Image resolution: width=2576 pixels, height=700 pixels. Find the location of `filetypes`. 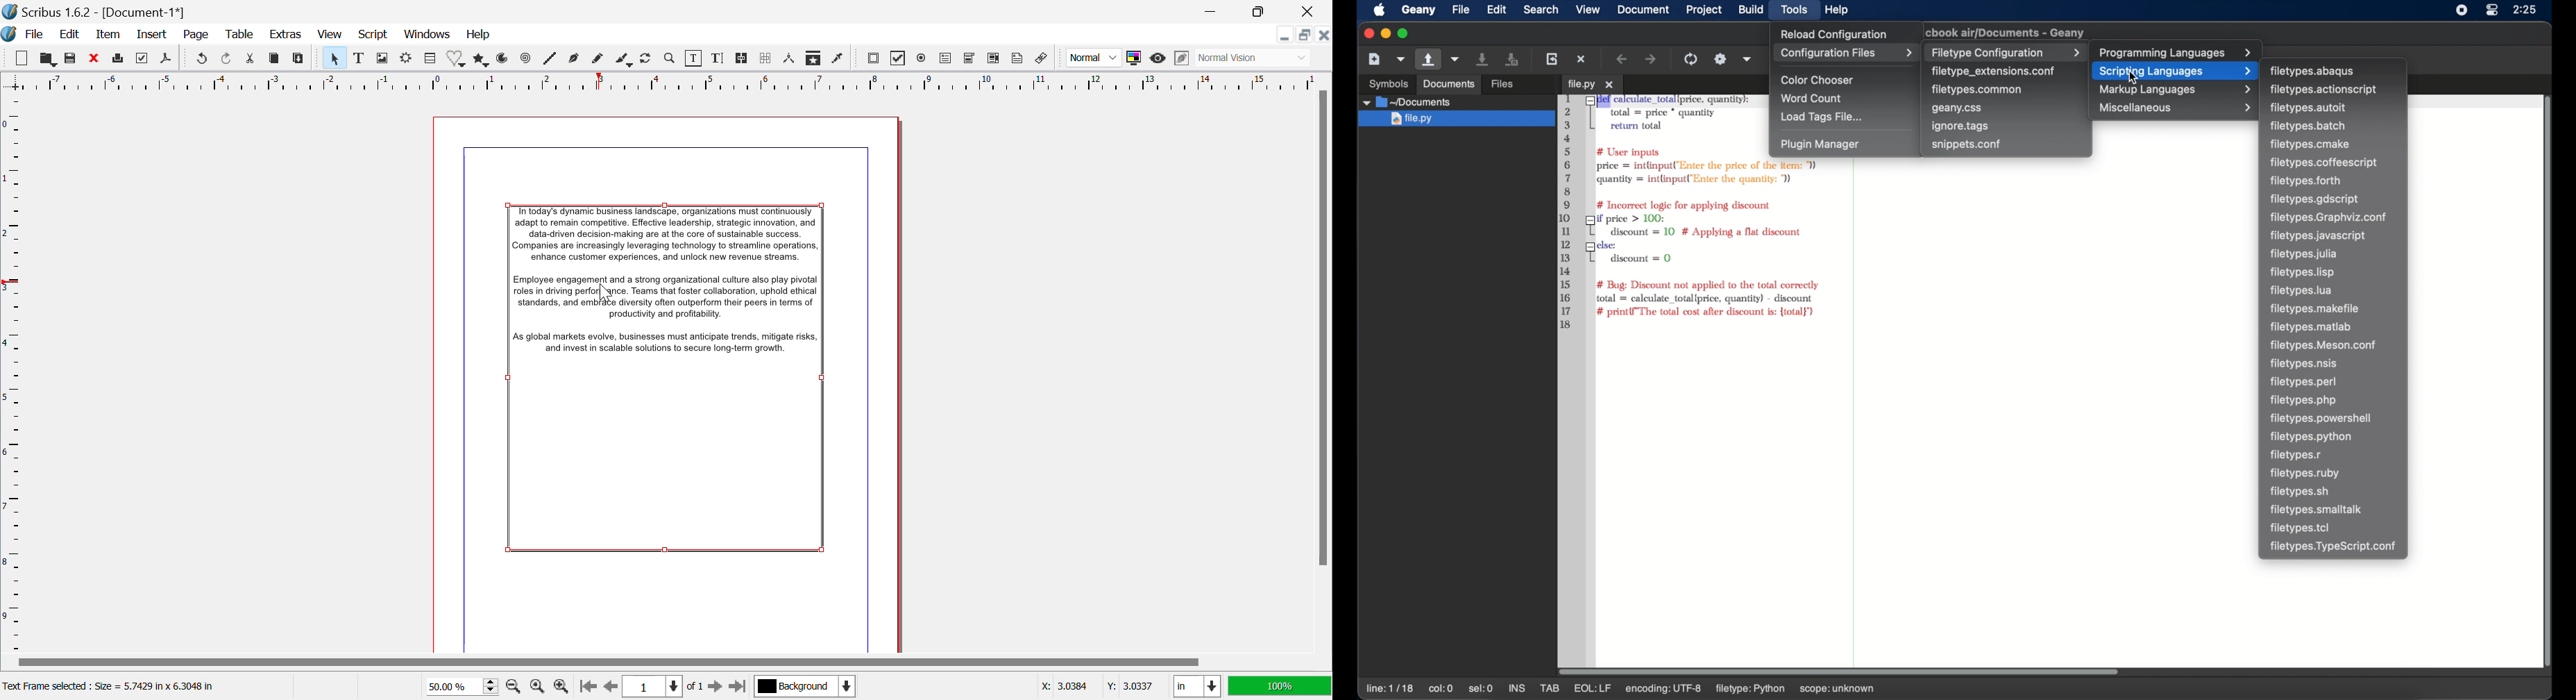

filetypes is located at coordinates (2308, 181).